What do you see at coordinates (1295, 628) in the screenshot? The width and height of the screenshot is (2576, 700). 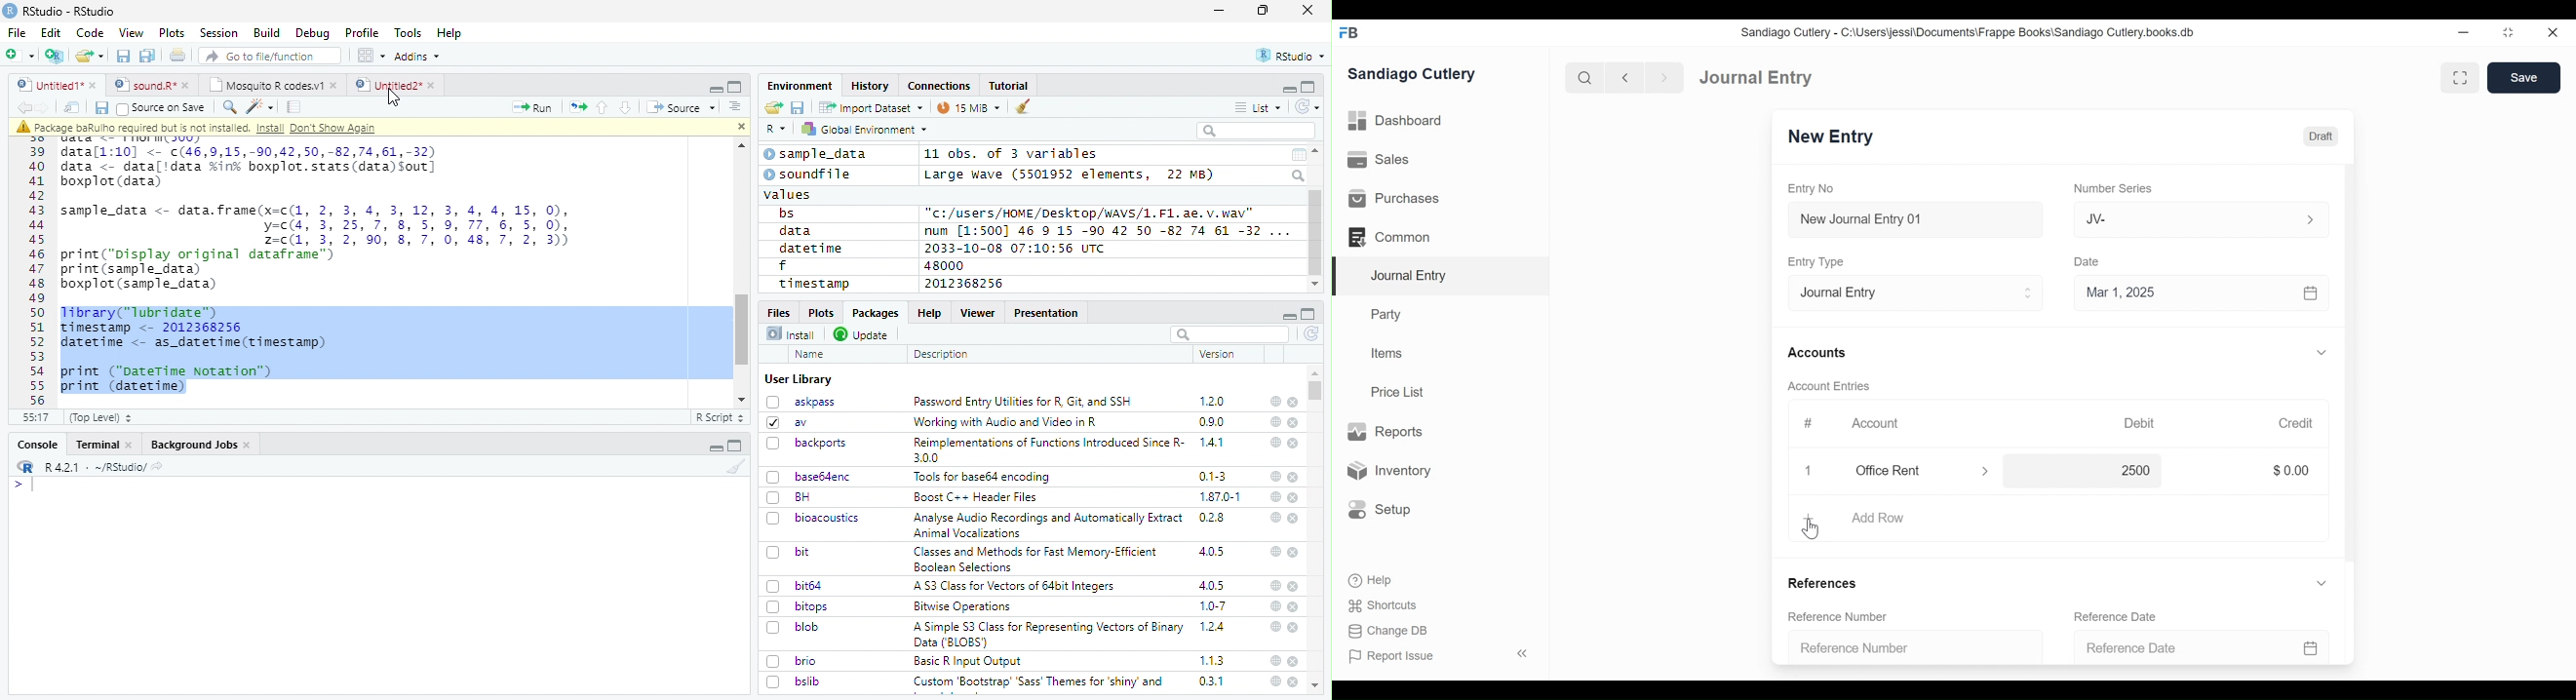 I see `close` at bounding box center [1295, 628].